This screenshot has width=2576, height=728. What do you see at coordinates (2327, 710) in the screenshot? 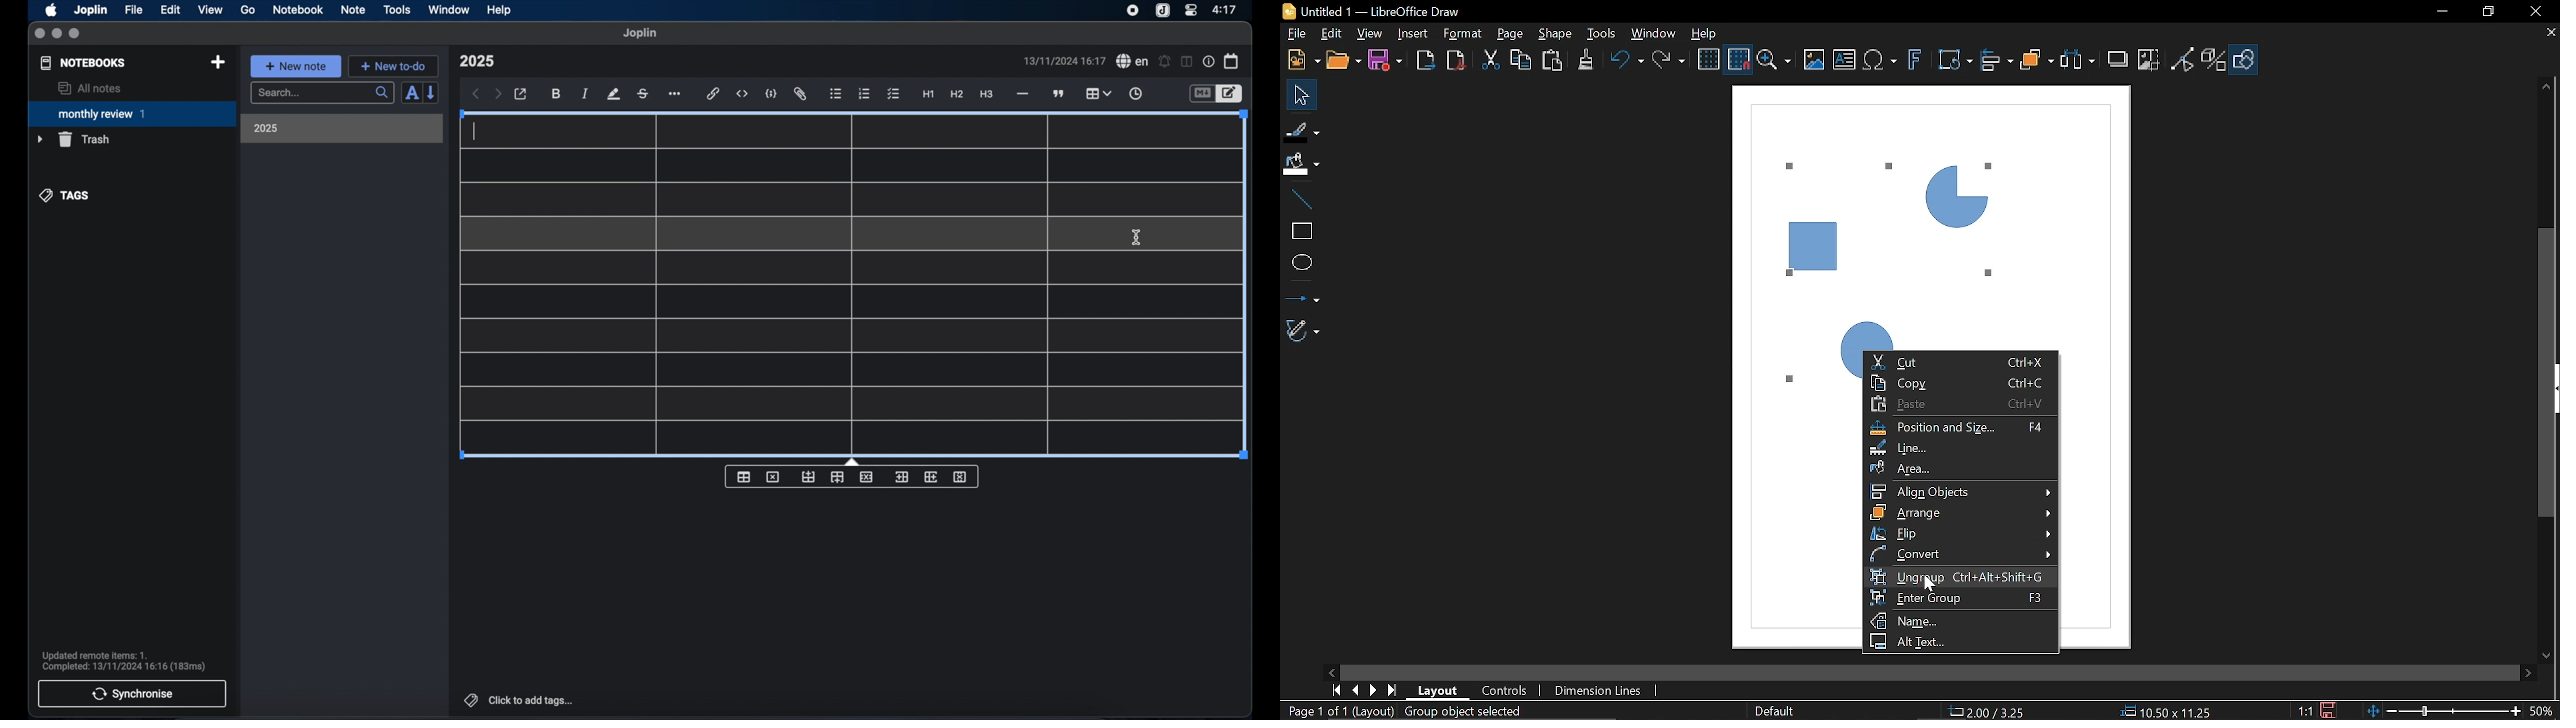
I see `Save` at bounding box center [2327, 710].